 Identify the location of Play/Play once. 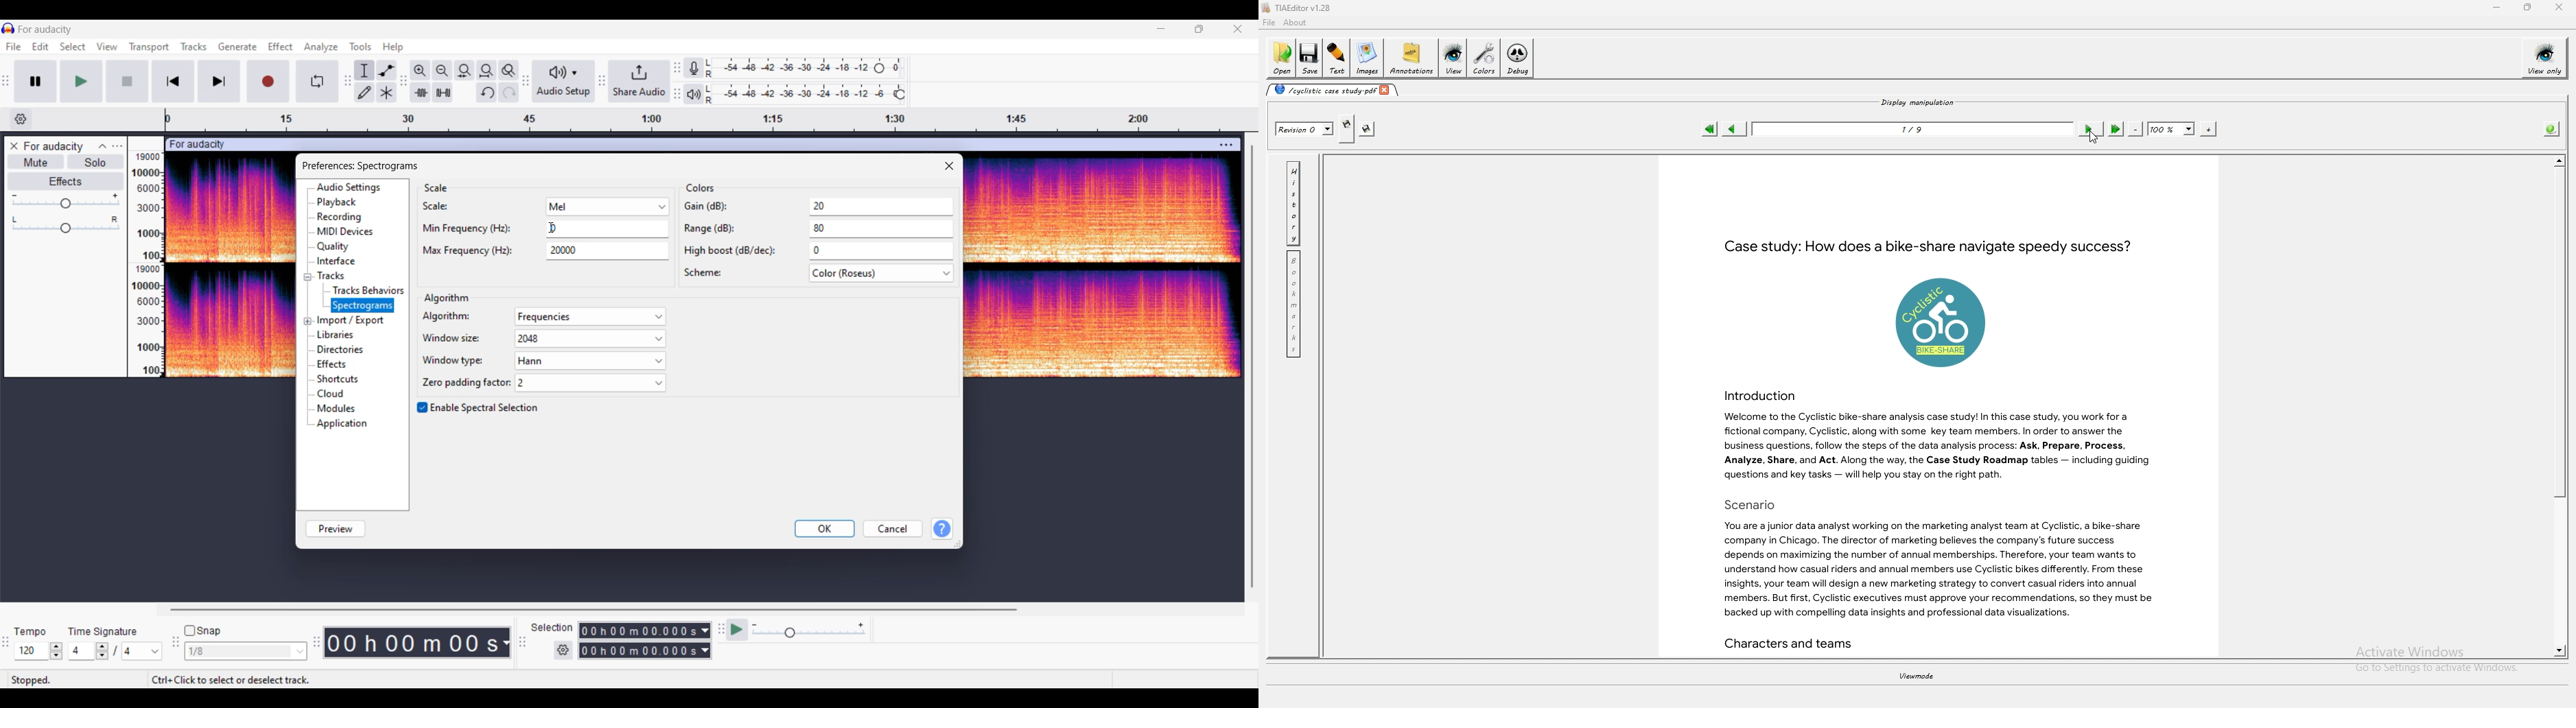
(81, 81).